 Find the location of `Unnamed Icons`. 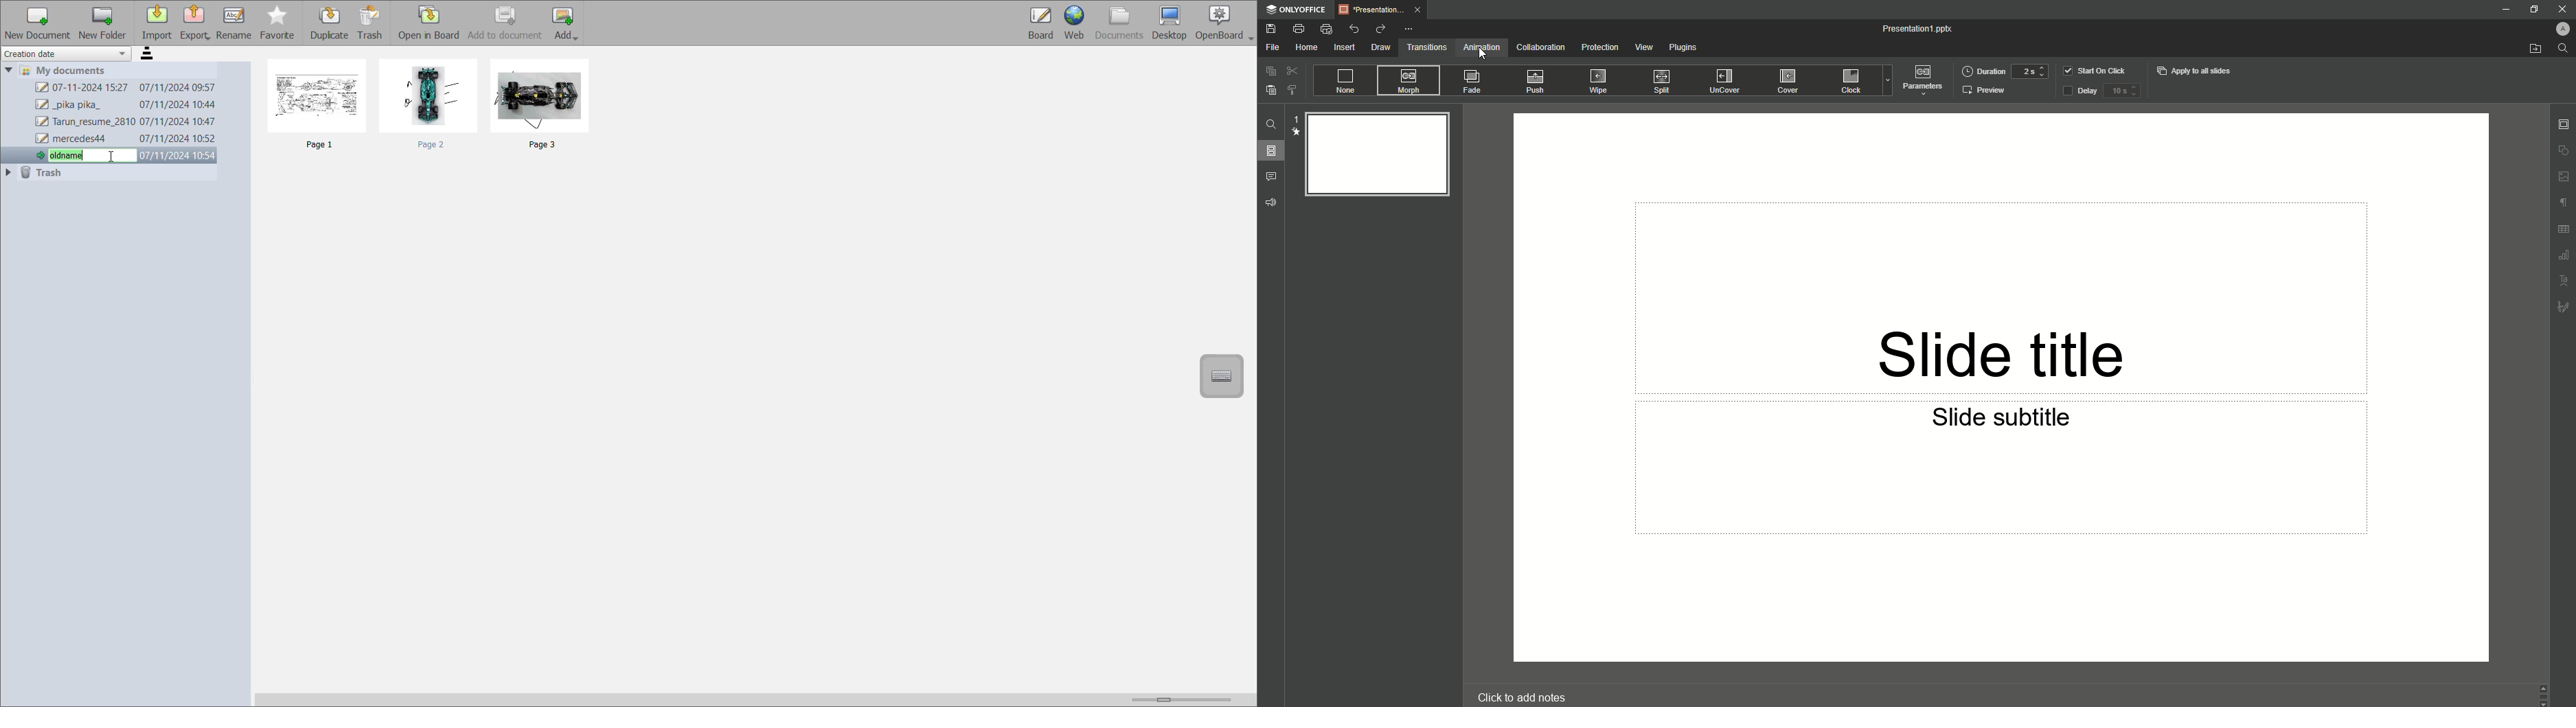

Unnamed Icons is located at coordinates (2564, 229).